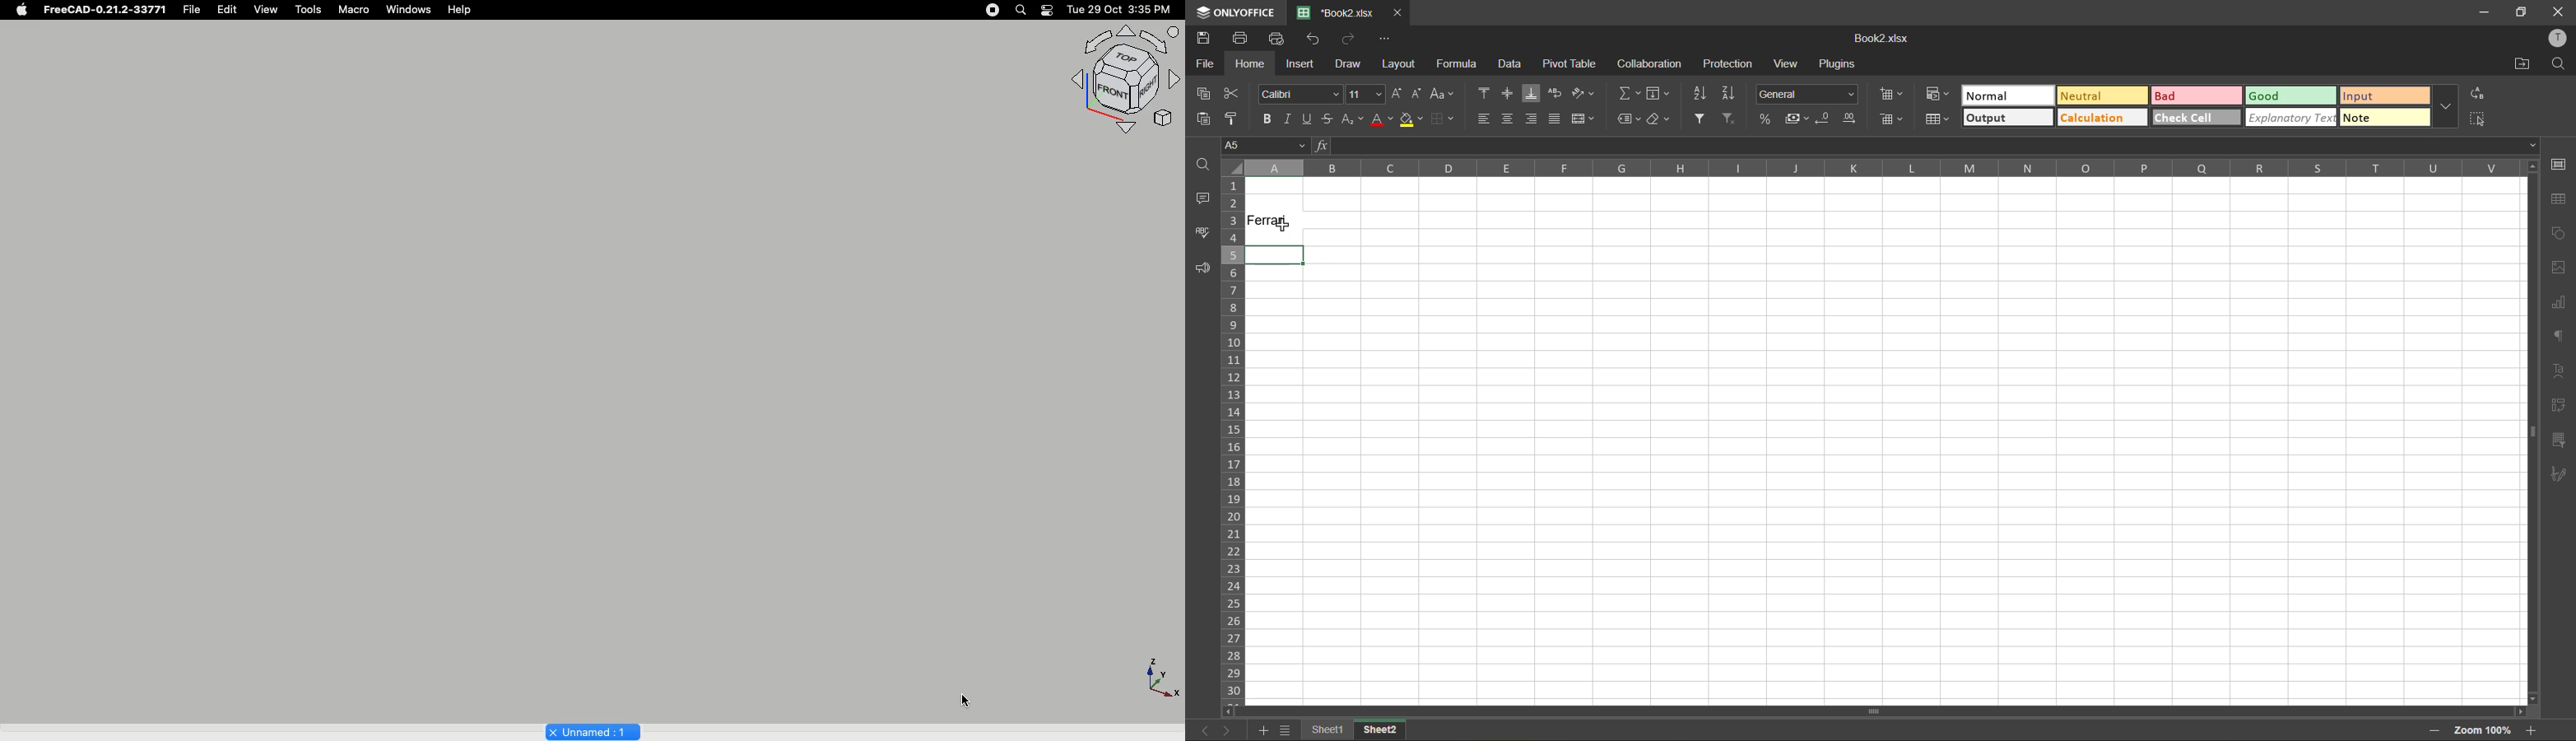 Image resolution: width=2576 pixels, height=756 pixels. I want to click on tools, so click(307, 9).